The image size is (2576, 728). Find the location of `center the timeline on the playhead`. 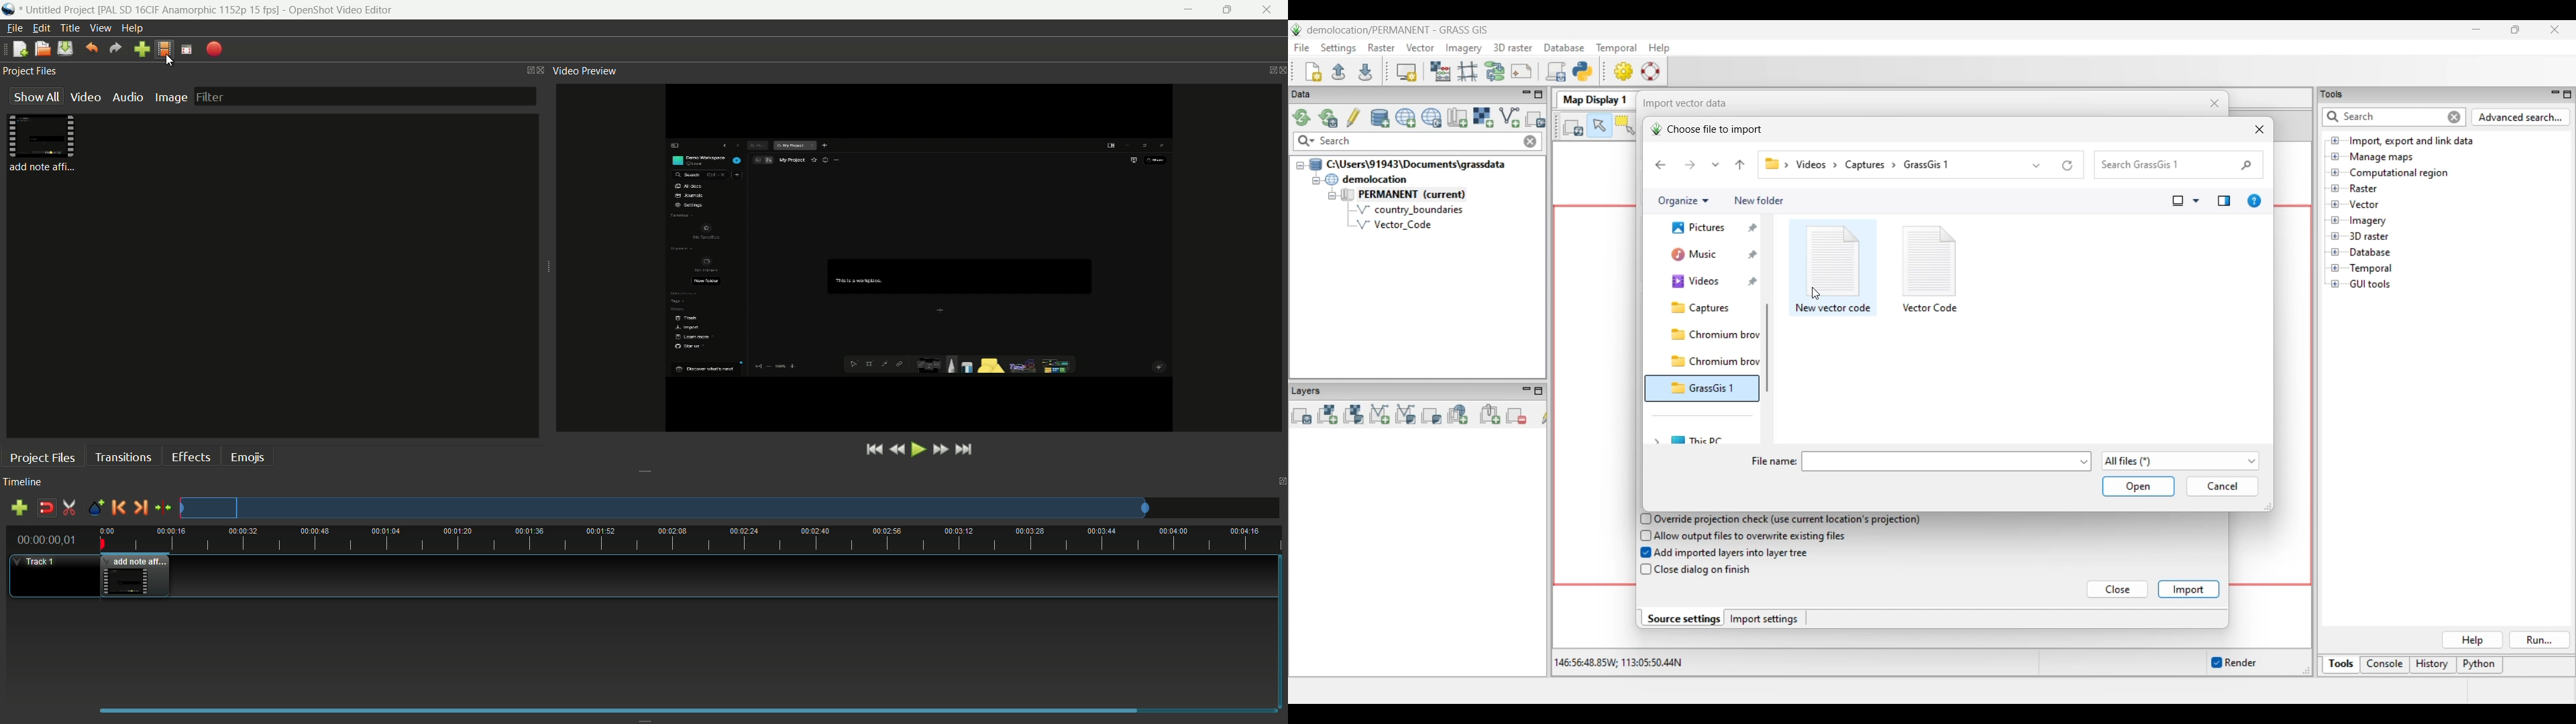

center the timeline on the playhead is located at coordinates (163, 508).